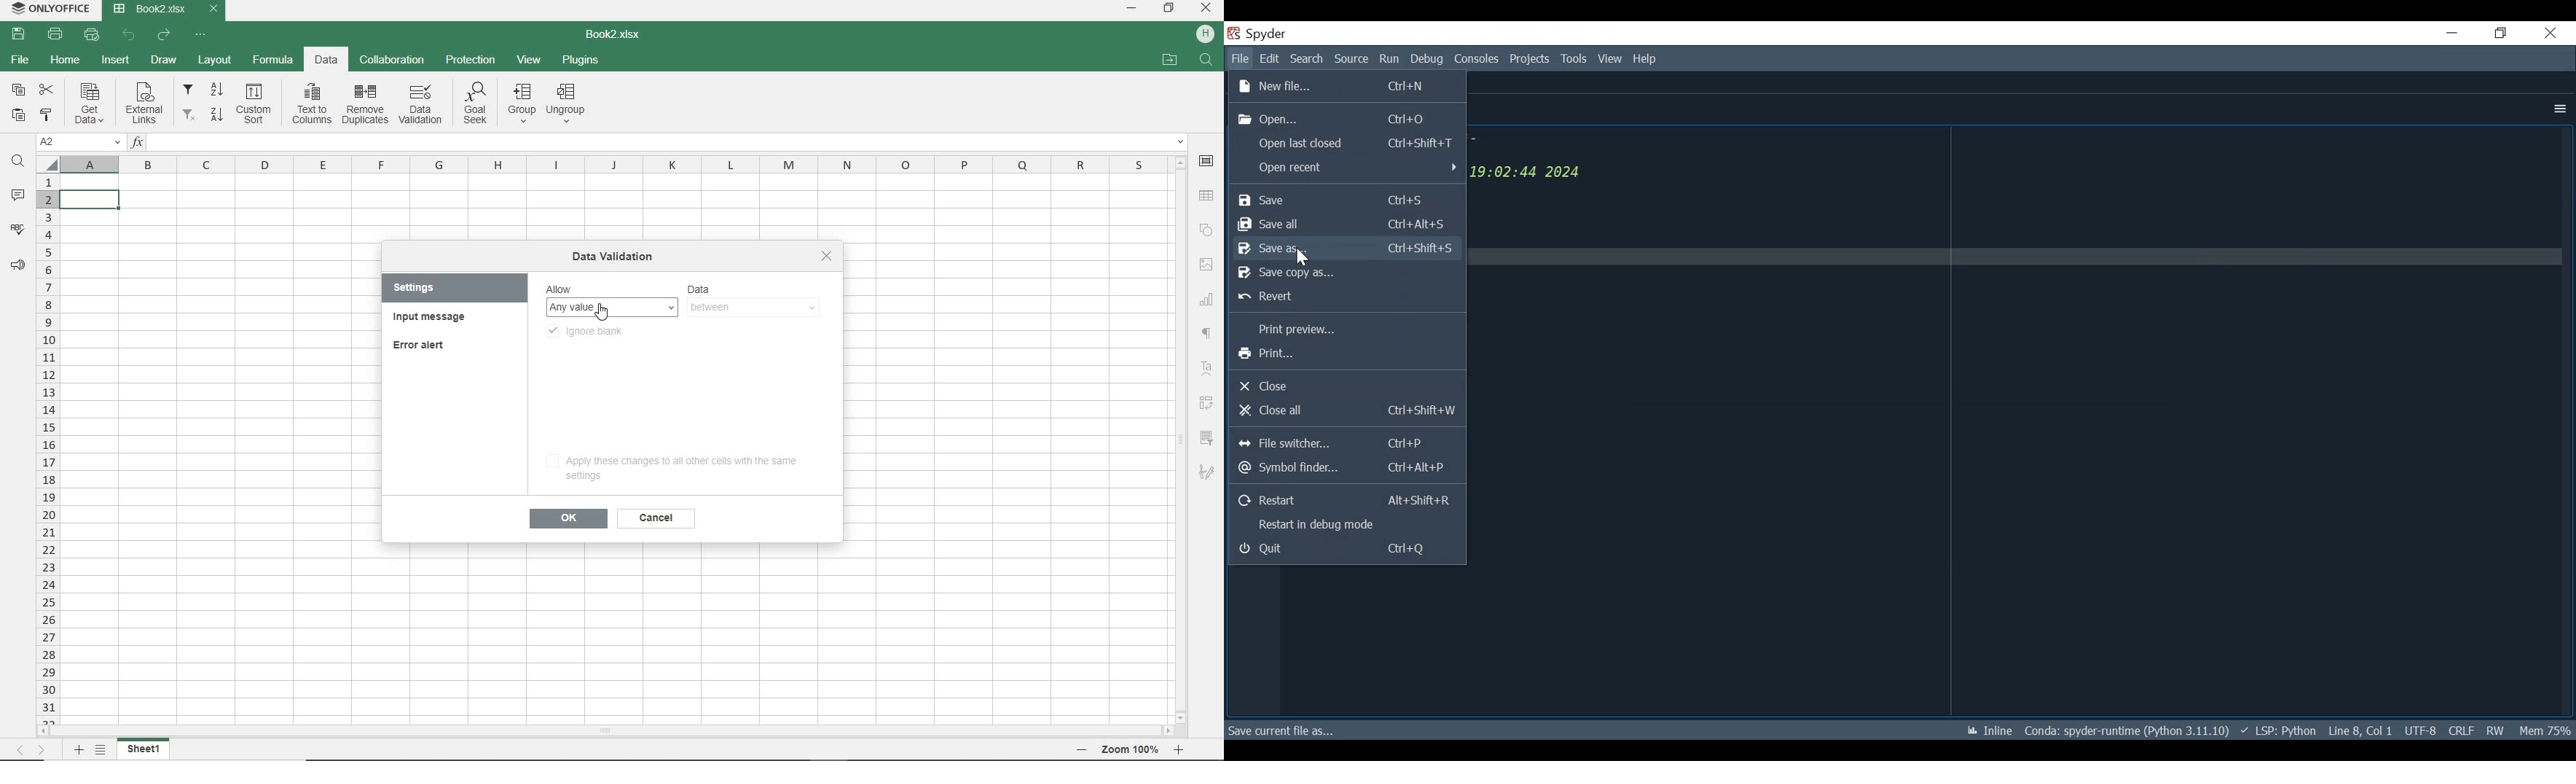 Image resolution: width=2576 pixels, height=784 pixels. I want to click on SHEET 1, so click(144, 749).